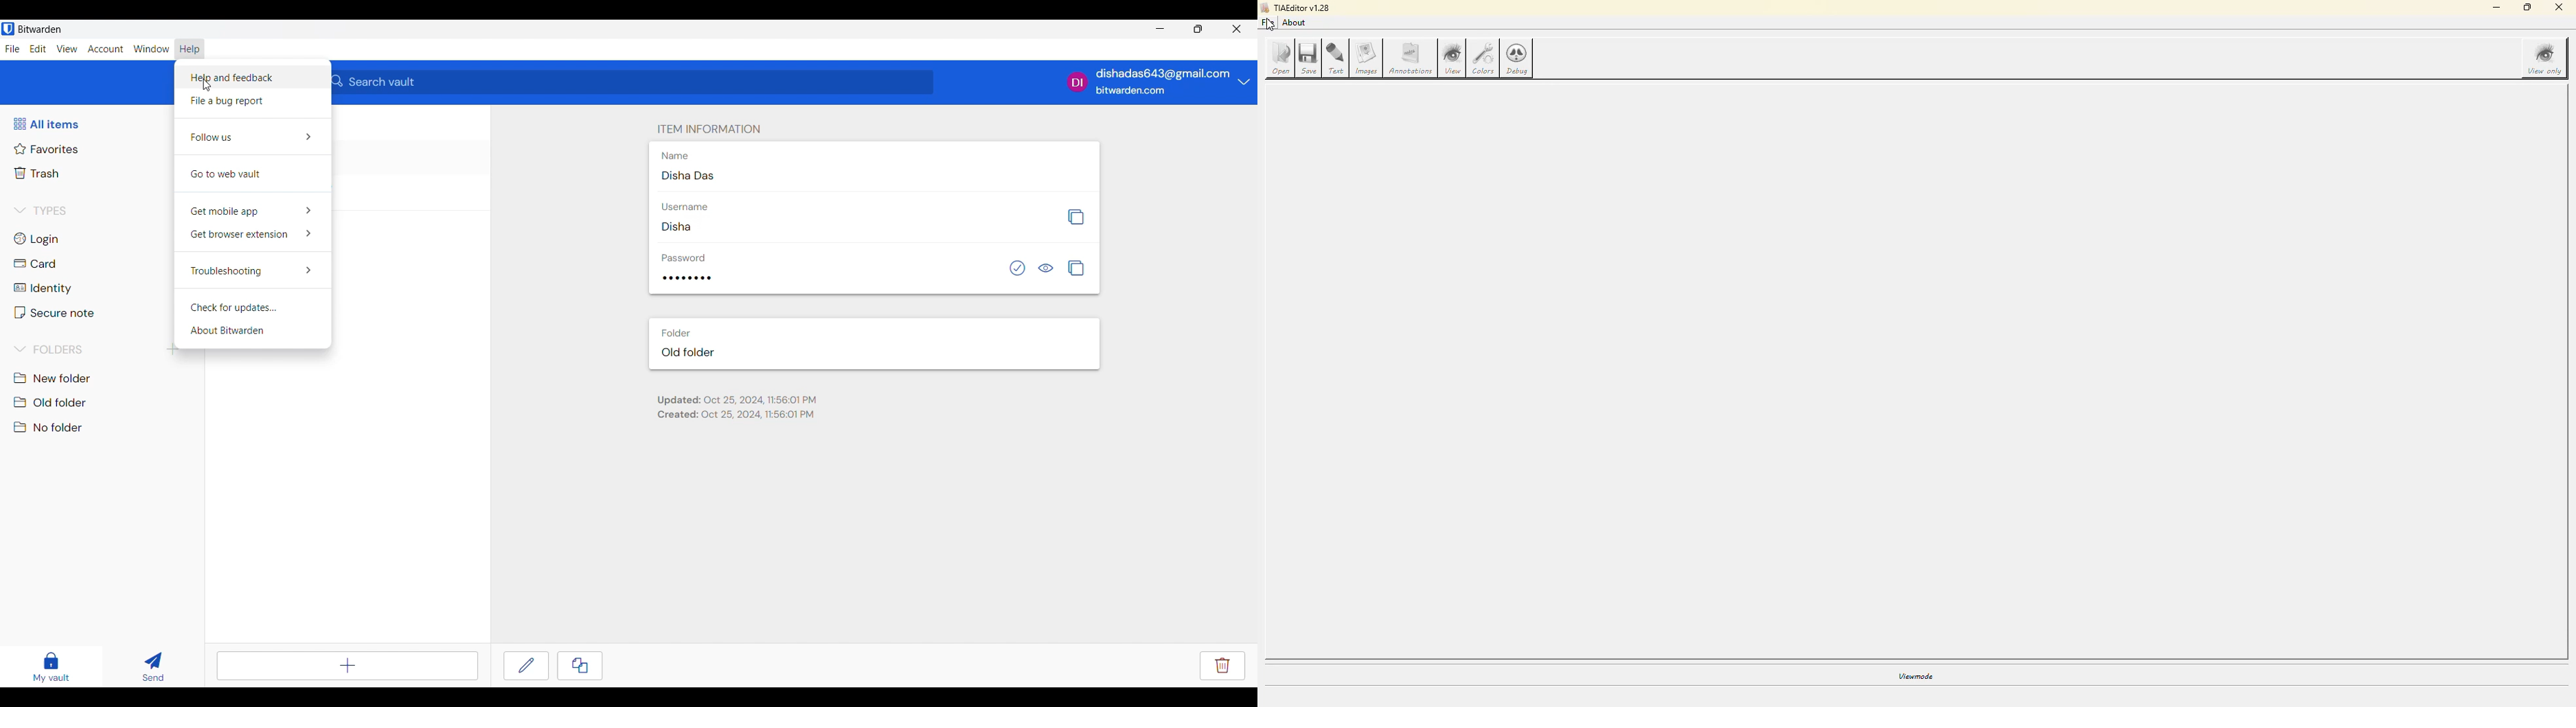  I want to click on Get browser extension options, so click(252, 235).